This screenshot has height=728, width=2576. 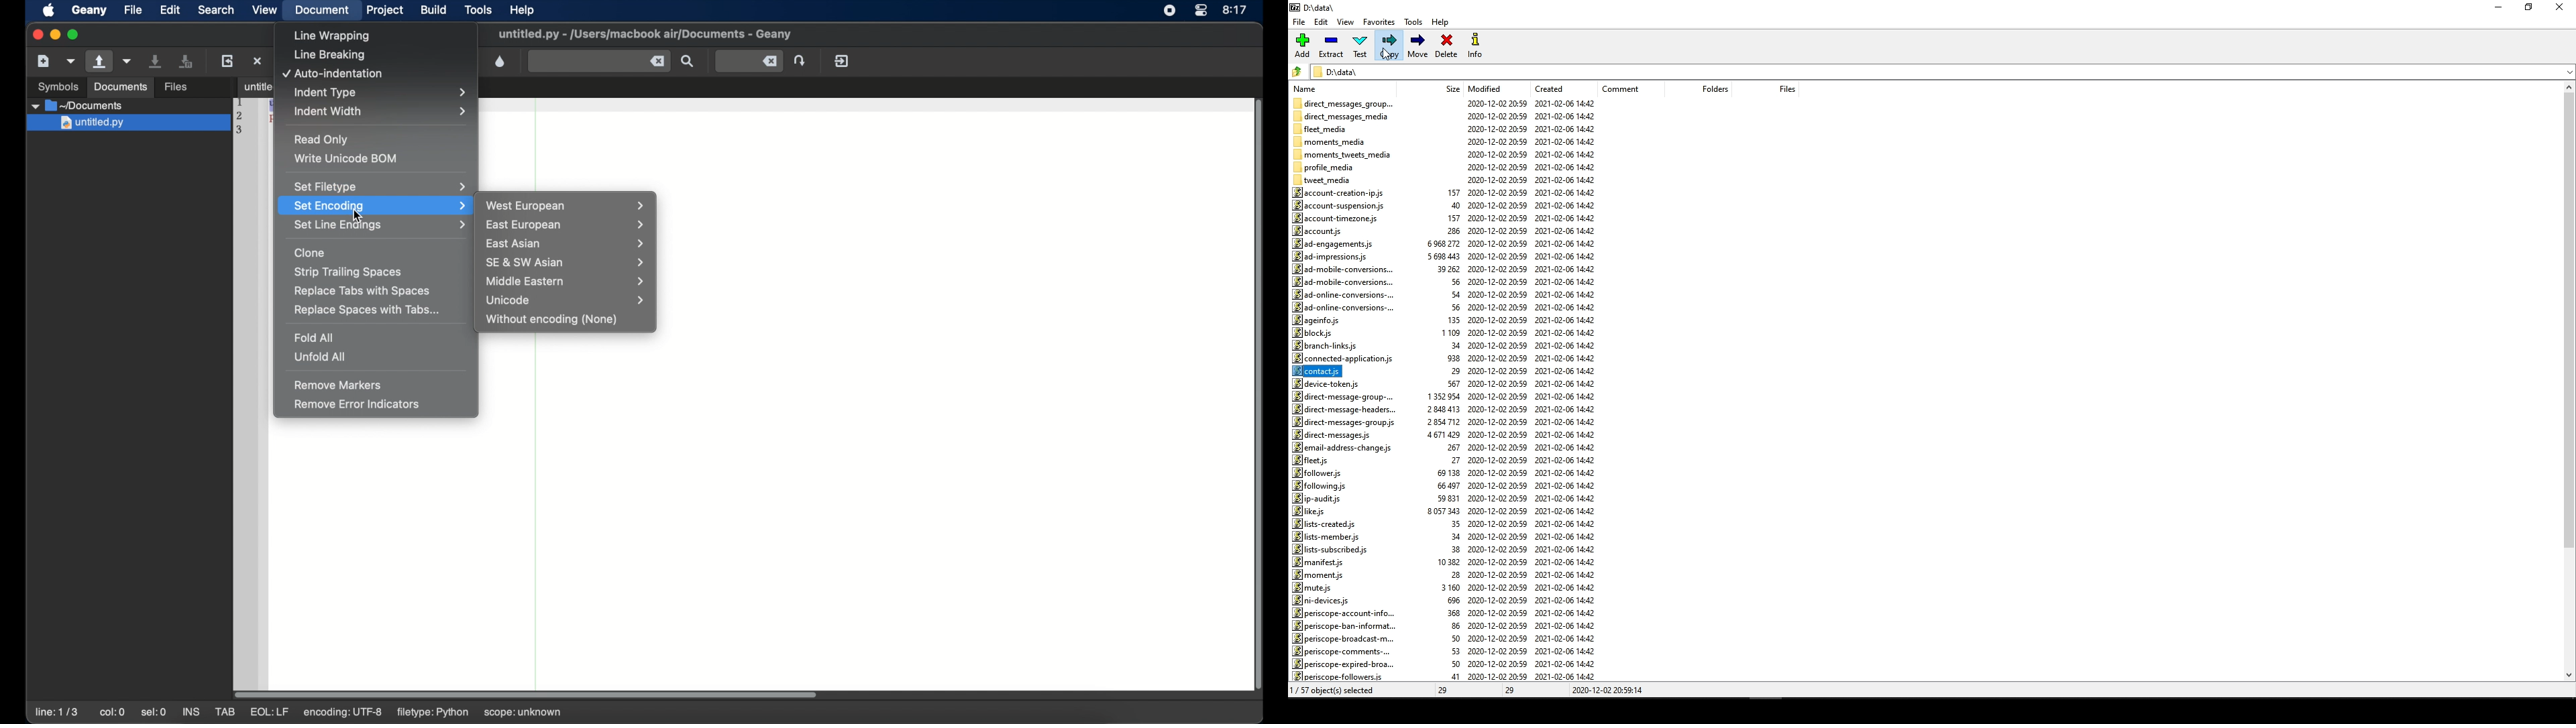 What do you see at coordinates (1342, 306) in the screenshot?
I see `ad-online-conversions` at bounding box center [1342, 306].